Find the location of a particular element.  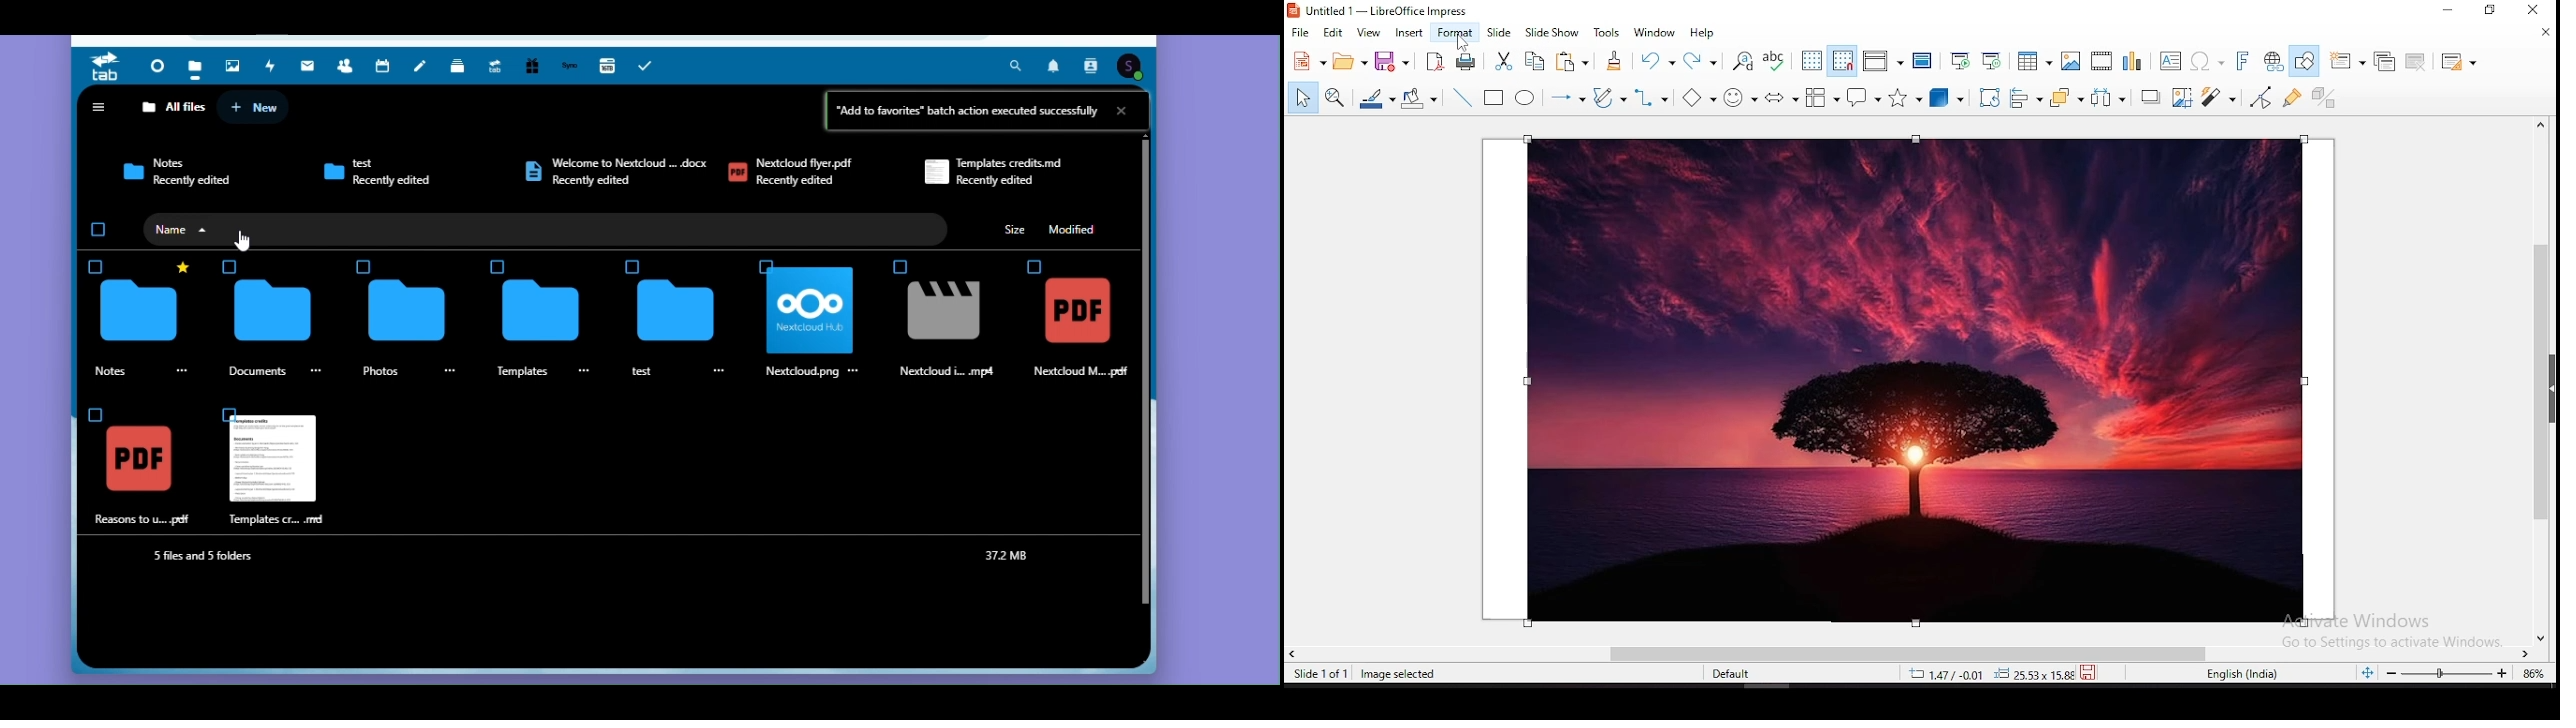

open is located at coordinates (1348, 62).